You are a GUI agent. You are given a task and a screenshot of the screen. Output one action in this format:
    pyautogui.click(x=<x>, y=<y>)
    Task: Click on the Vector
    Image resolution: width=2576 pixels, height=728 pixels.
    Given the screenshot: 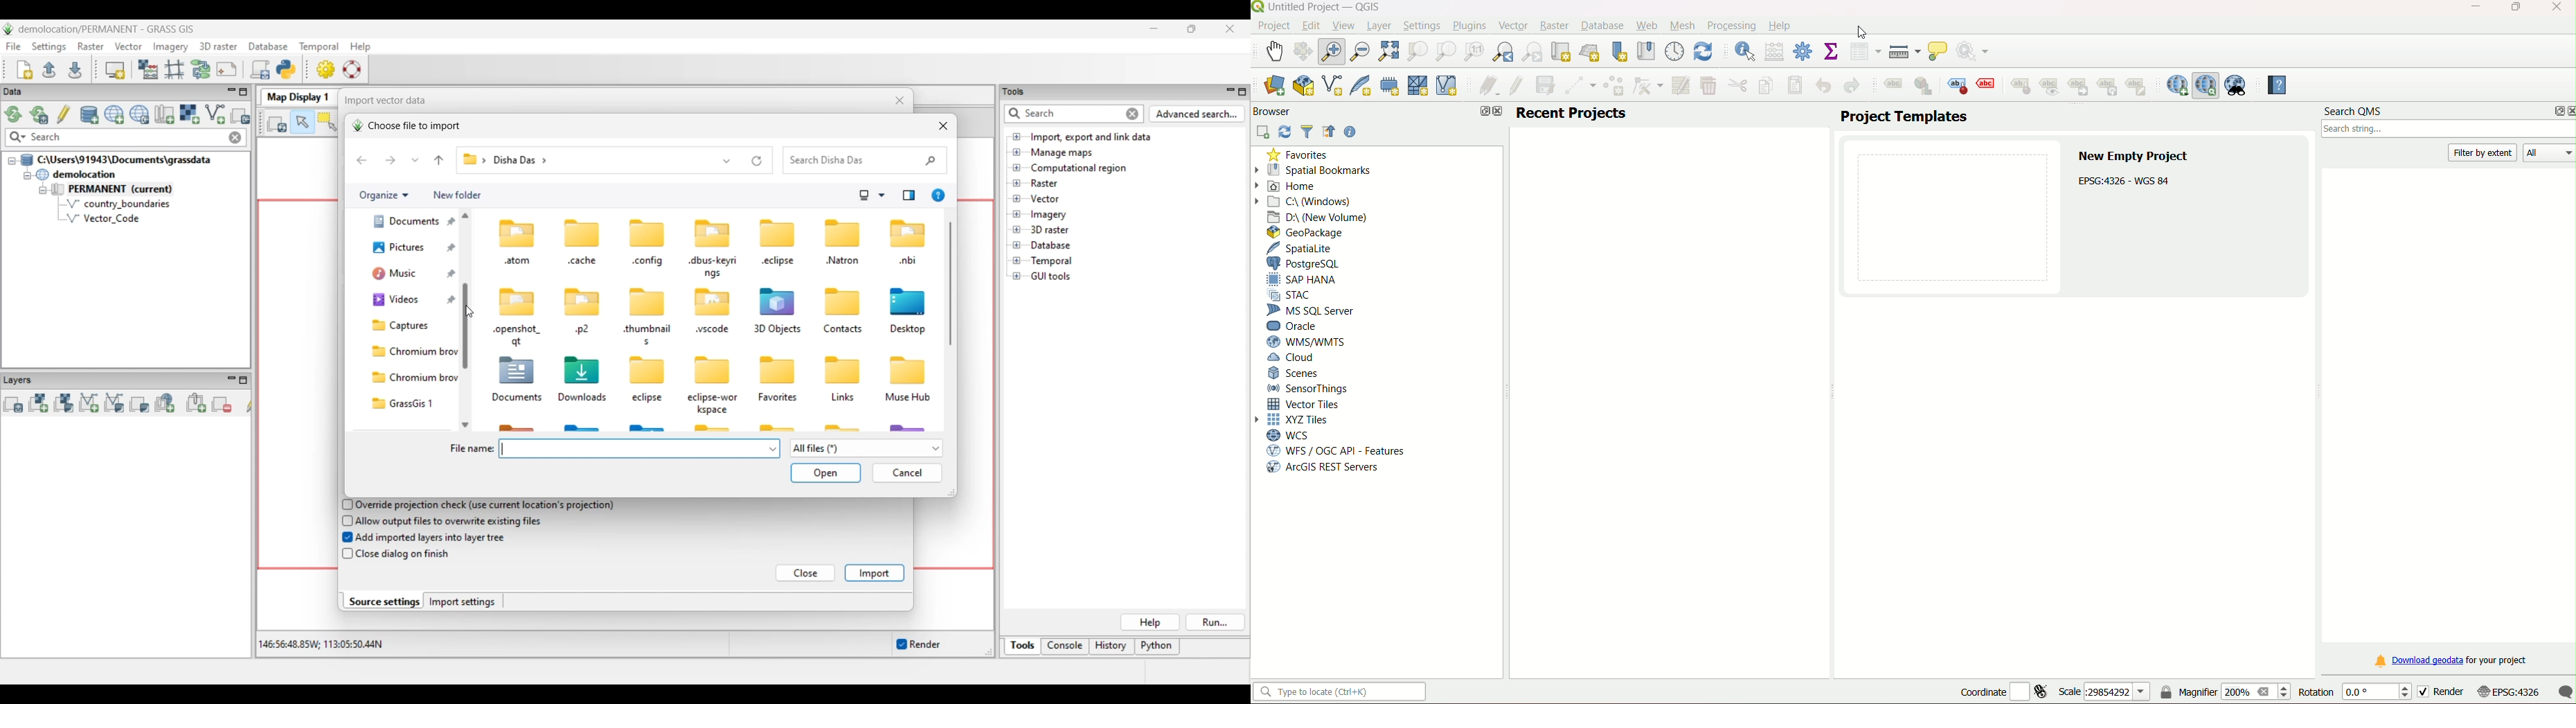 What is the action you would take?
    pyautogui.click(x=1511, y=25)
    